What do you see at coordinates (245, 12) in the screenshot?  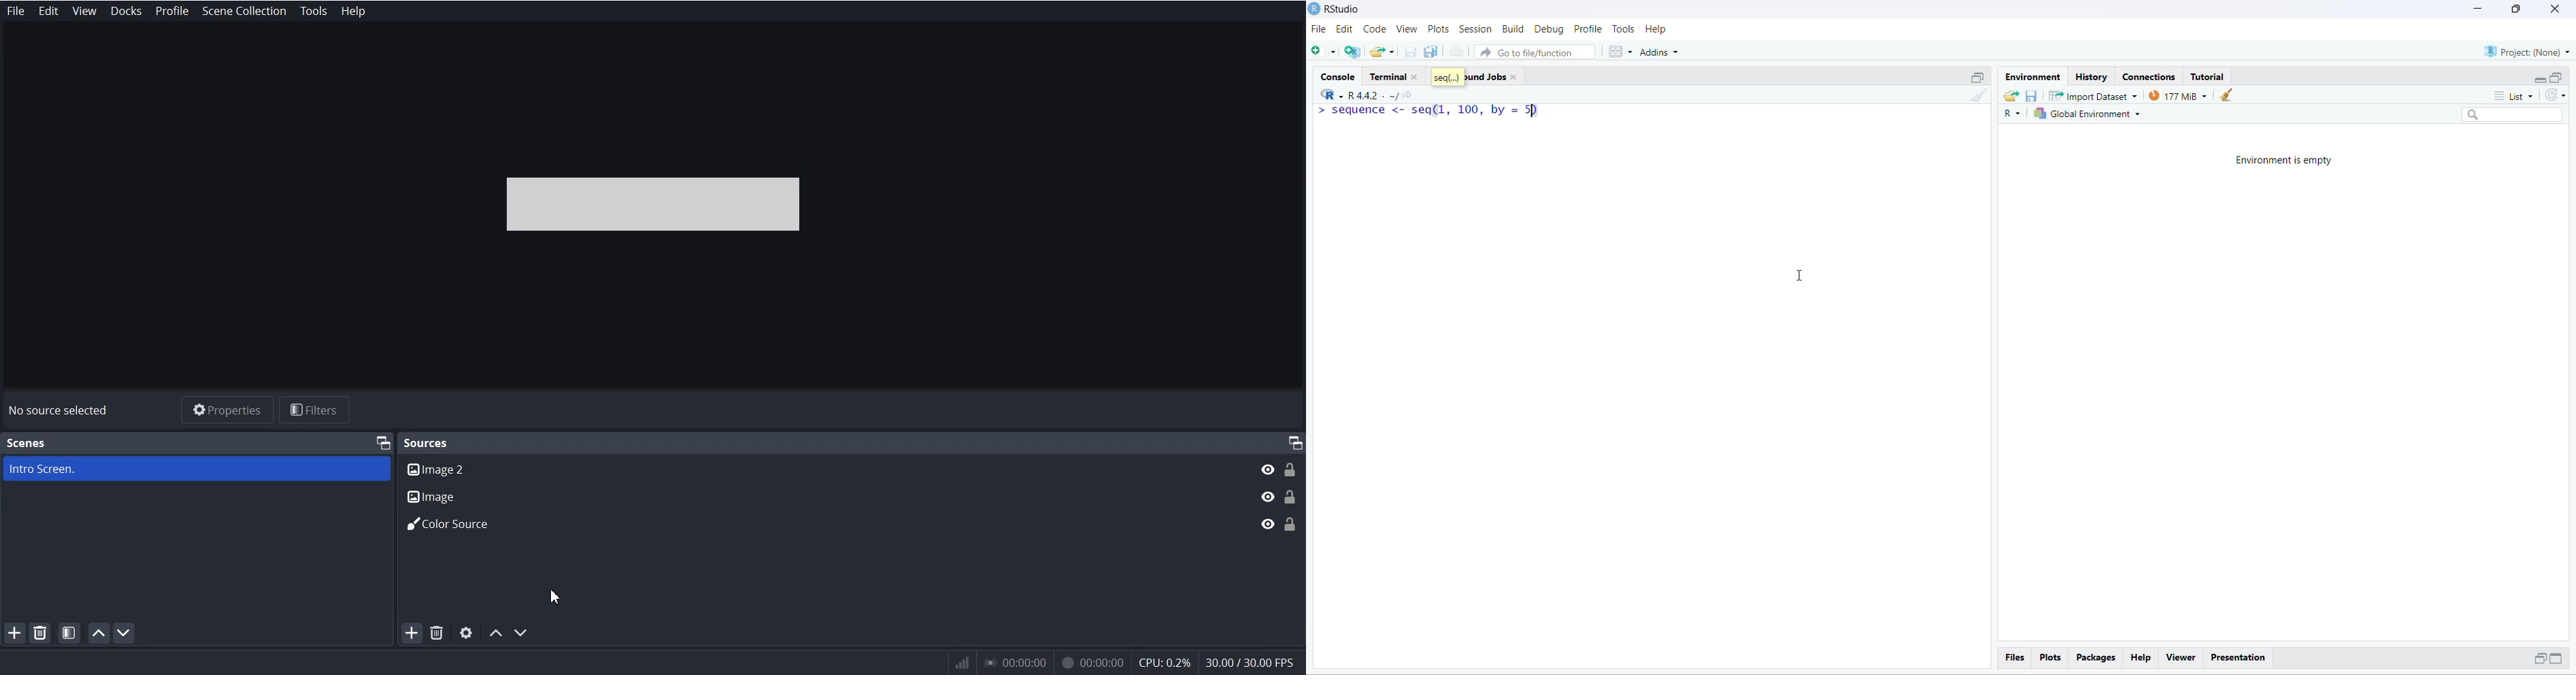 I see `Scene Collection` at bounding box center [245, 12].